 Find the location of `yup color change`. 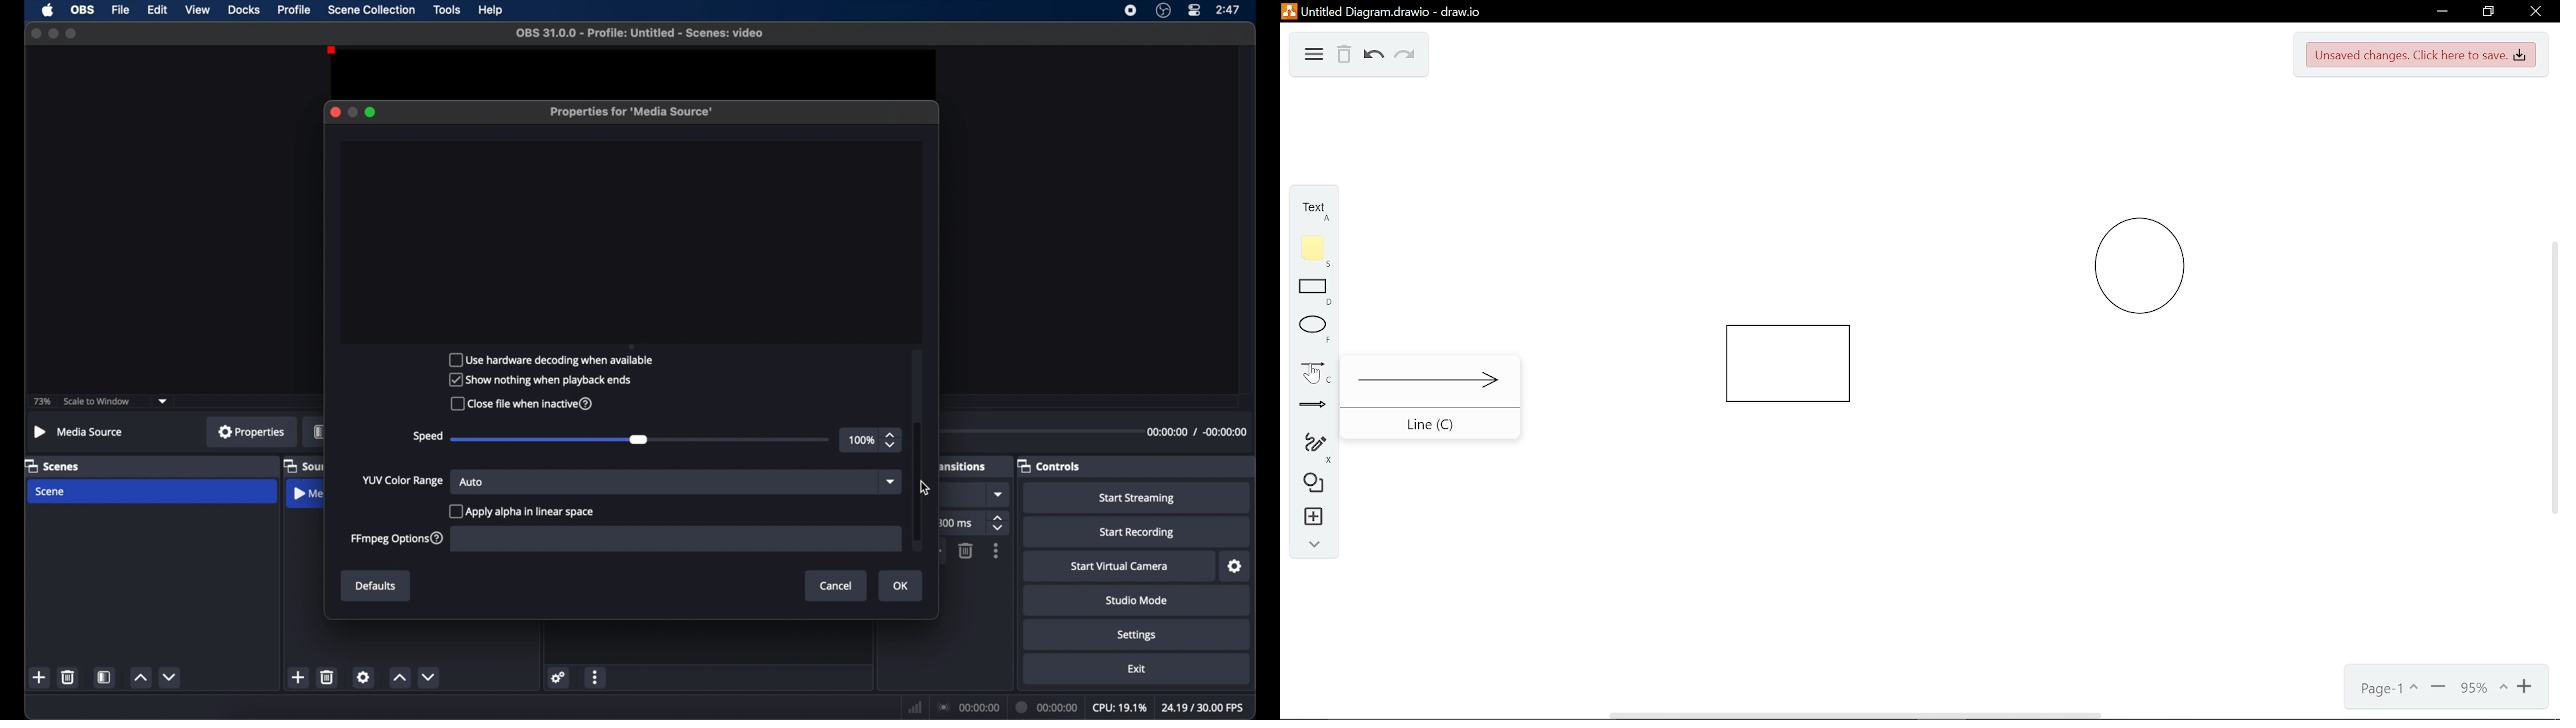

yup color change is located at coordinates (401, 480).